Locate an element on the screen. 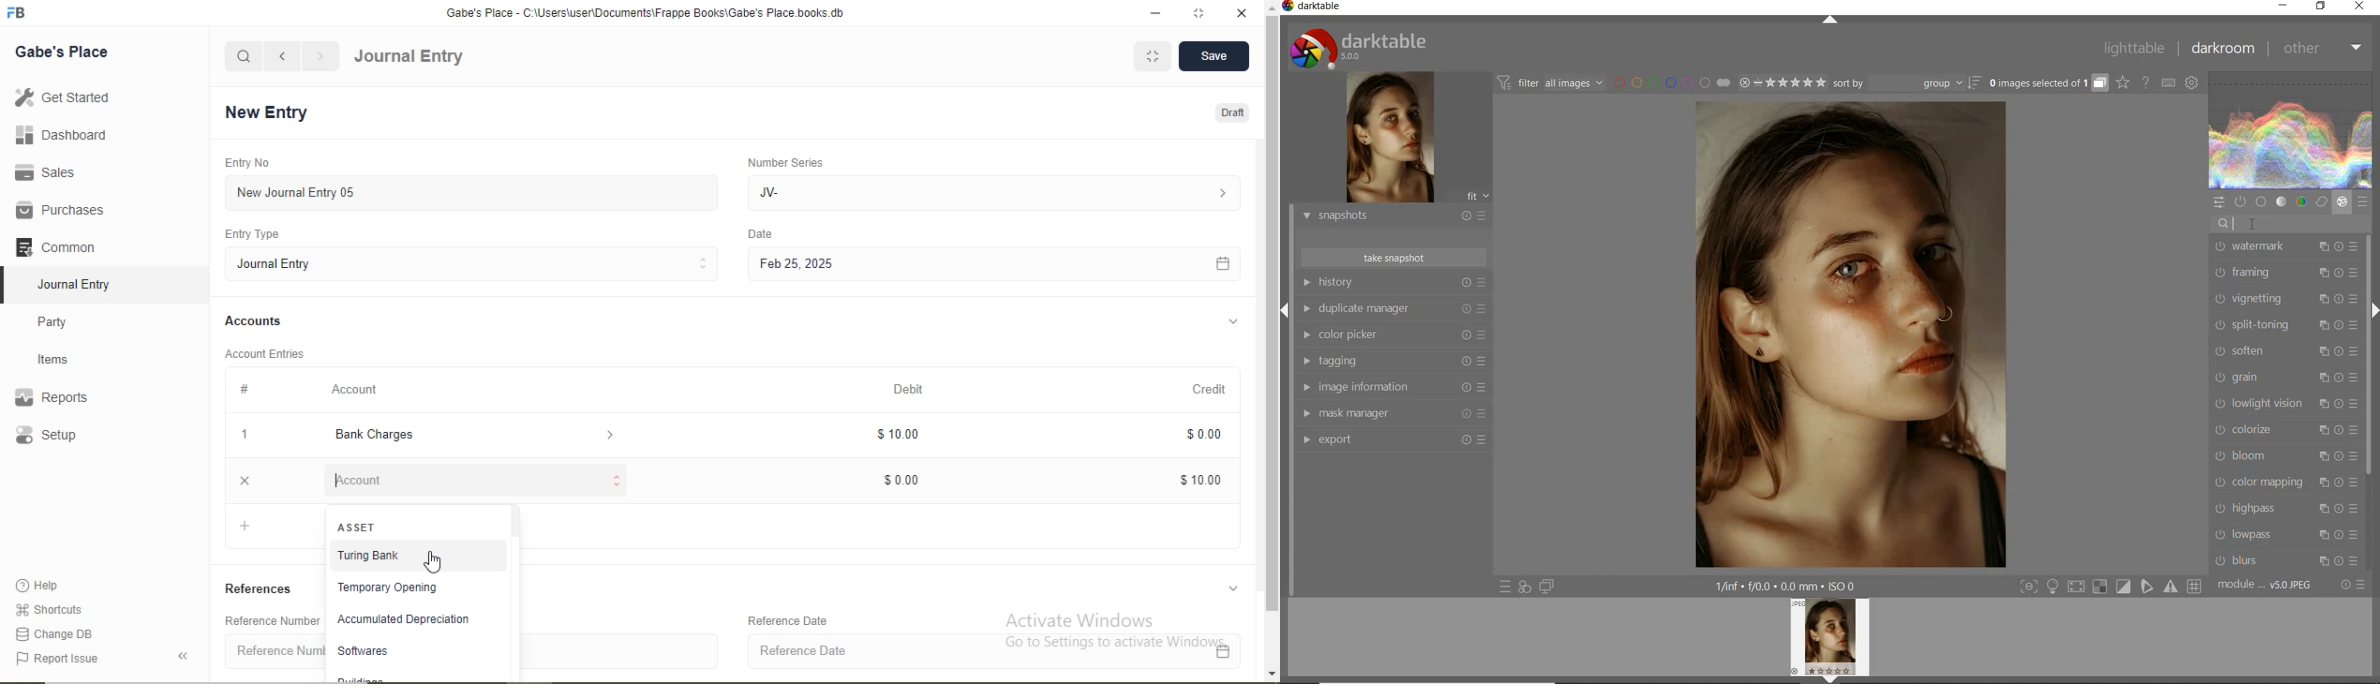 The width and height of the screenshot is (2380, 700). quick access panel is located at coordinates (2220, 202).